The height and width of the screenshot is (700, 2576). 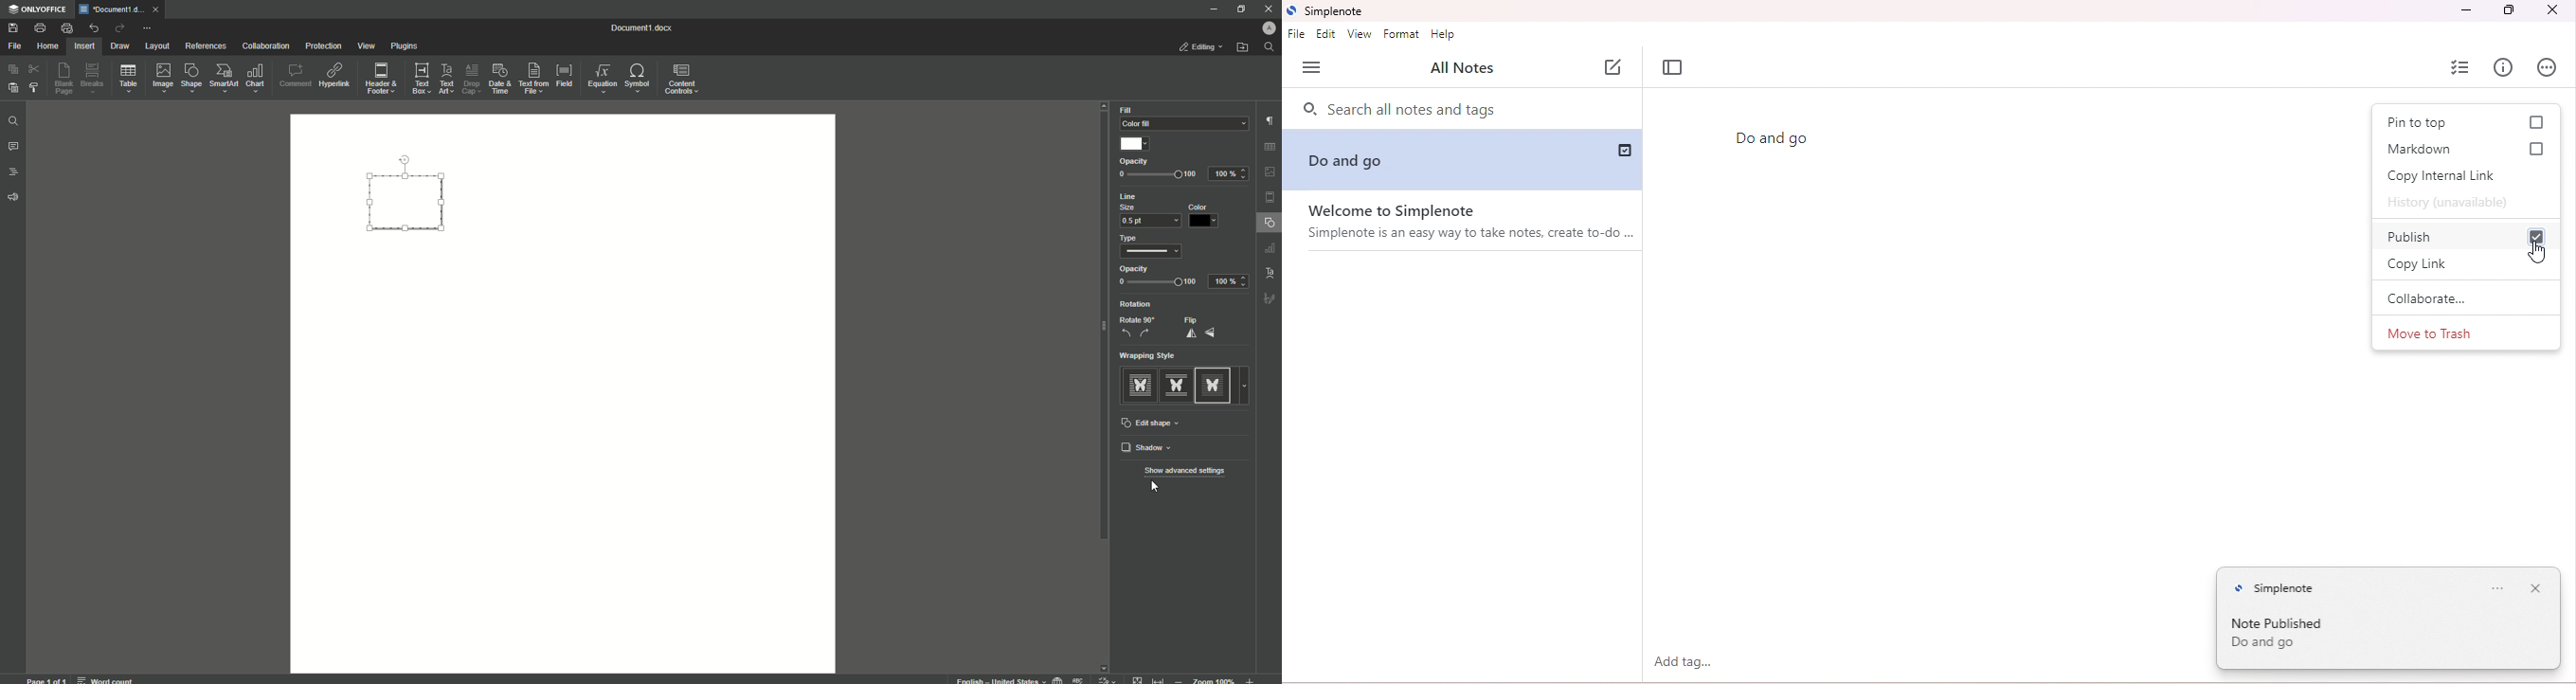 I want to click on pin to top, so click(x=2418, y=123).